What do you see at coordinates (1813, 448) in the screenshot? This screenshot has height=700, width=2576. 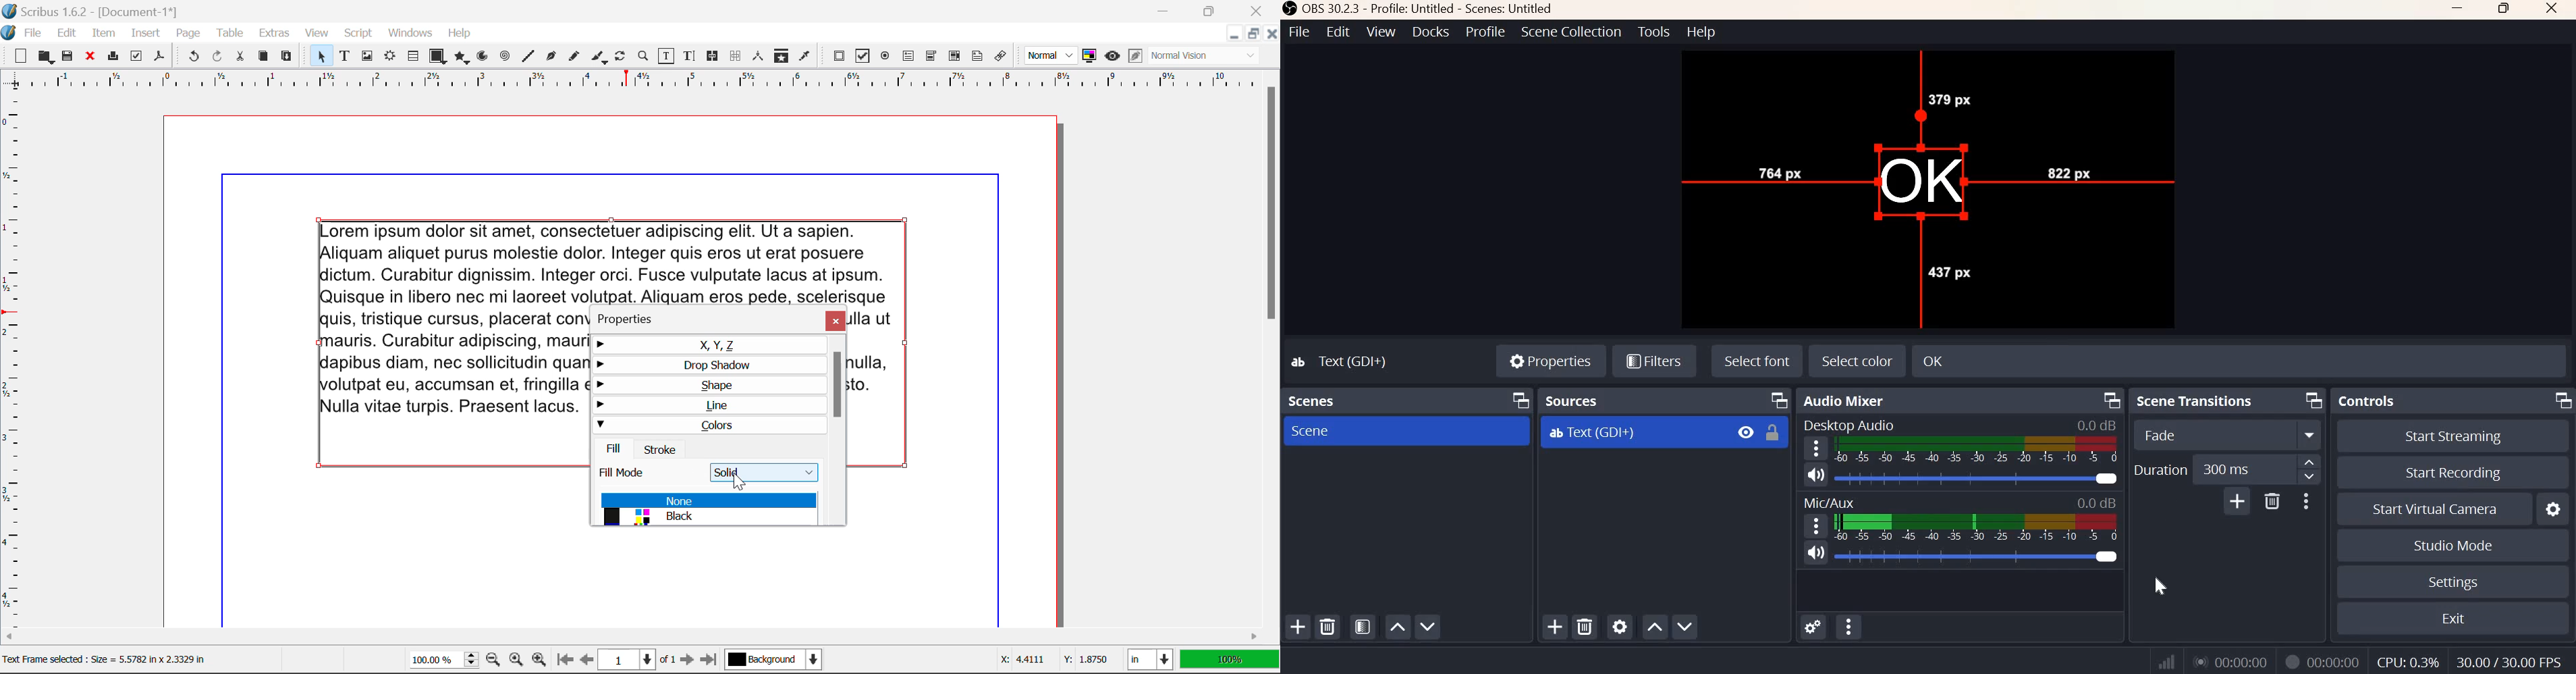 I see `hamburger menu` at bounding box center [1813, 448].